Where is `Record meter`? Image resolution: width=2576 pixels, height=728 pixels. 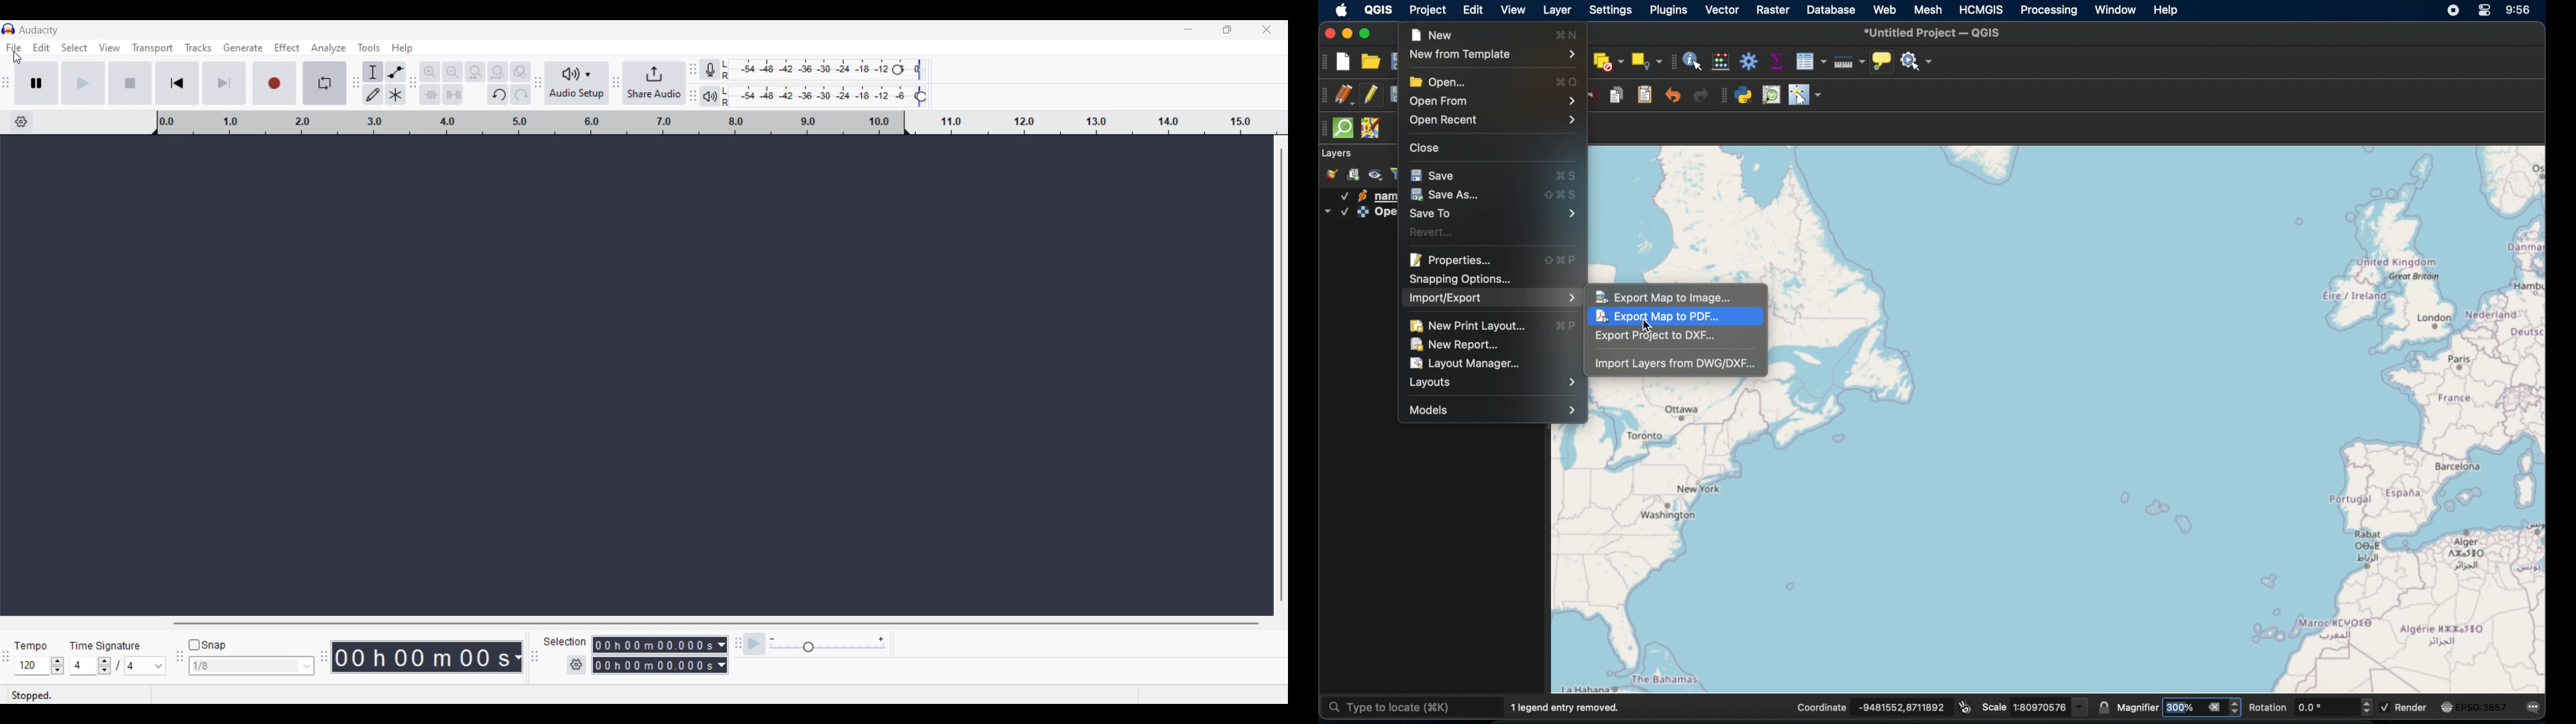
Record meter is located at coordinates (719, 69).